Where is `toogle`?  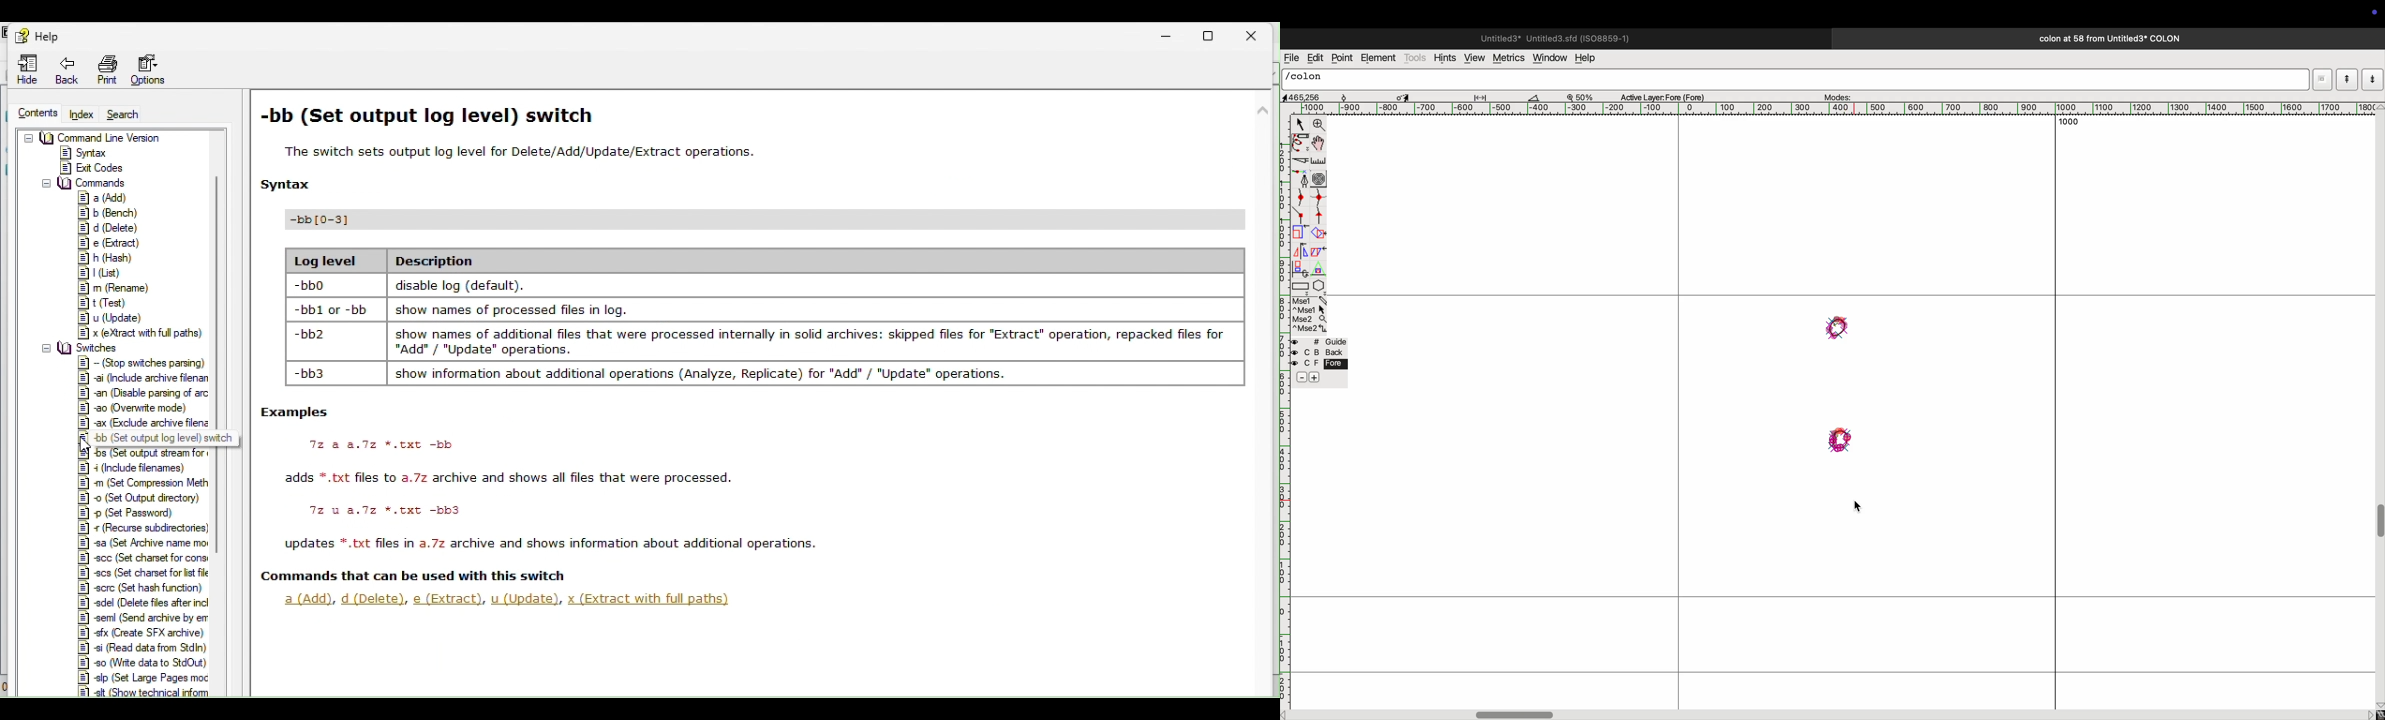 toogle is located at coordinates (2378, 527).